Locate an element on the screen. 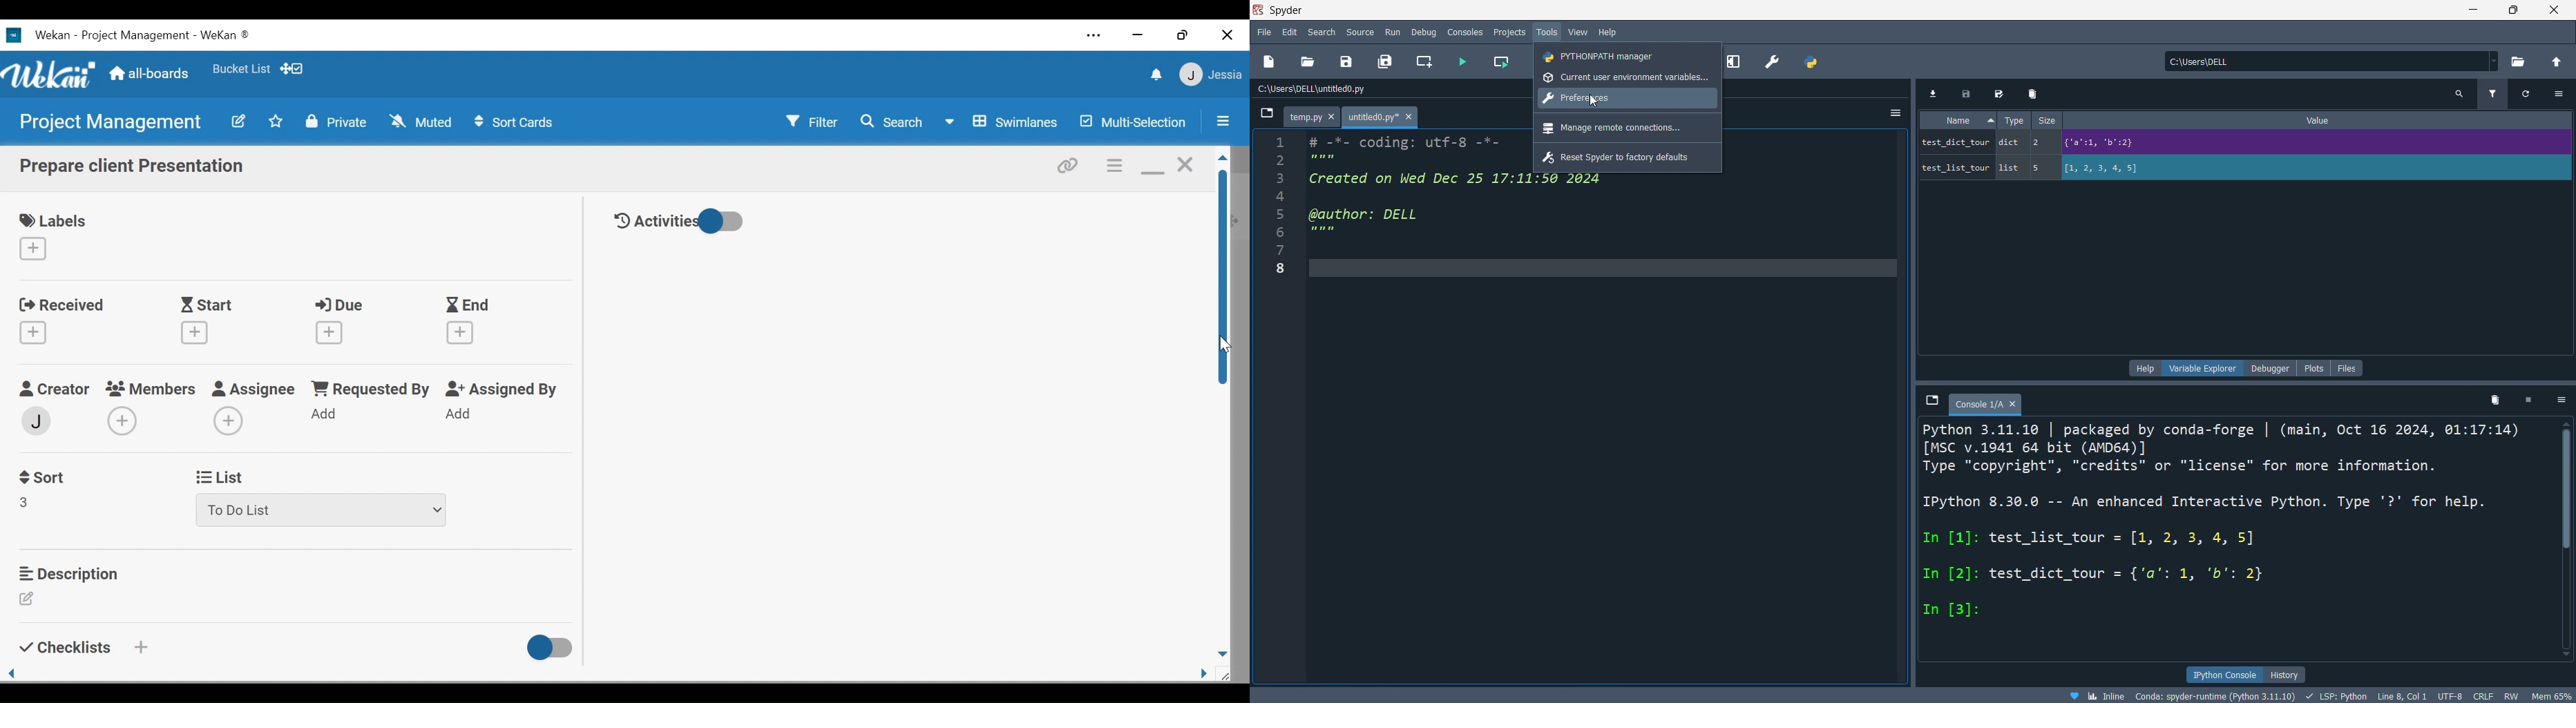  untitled0.py is located at coordinates (1385, 117).